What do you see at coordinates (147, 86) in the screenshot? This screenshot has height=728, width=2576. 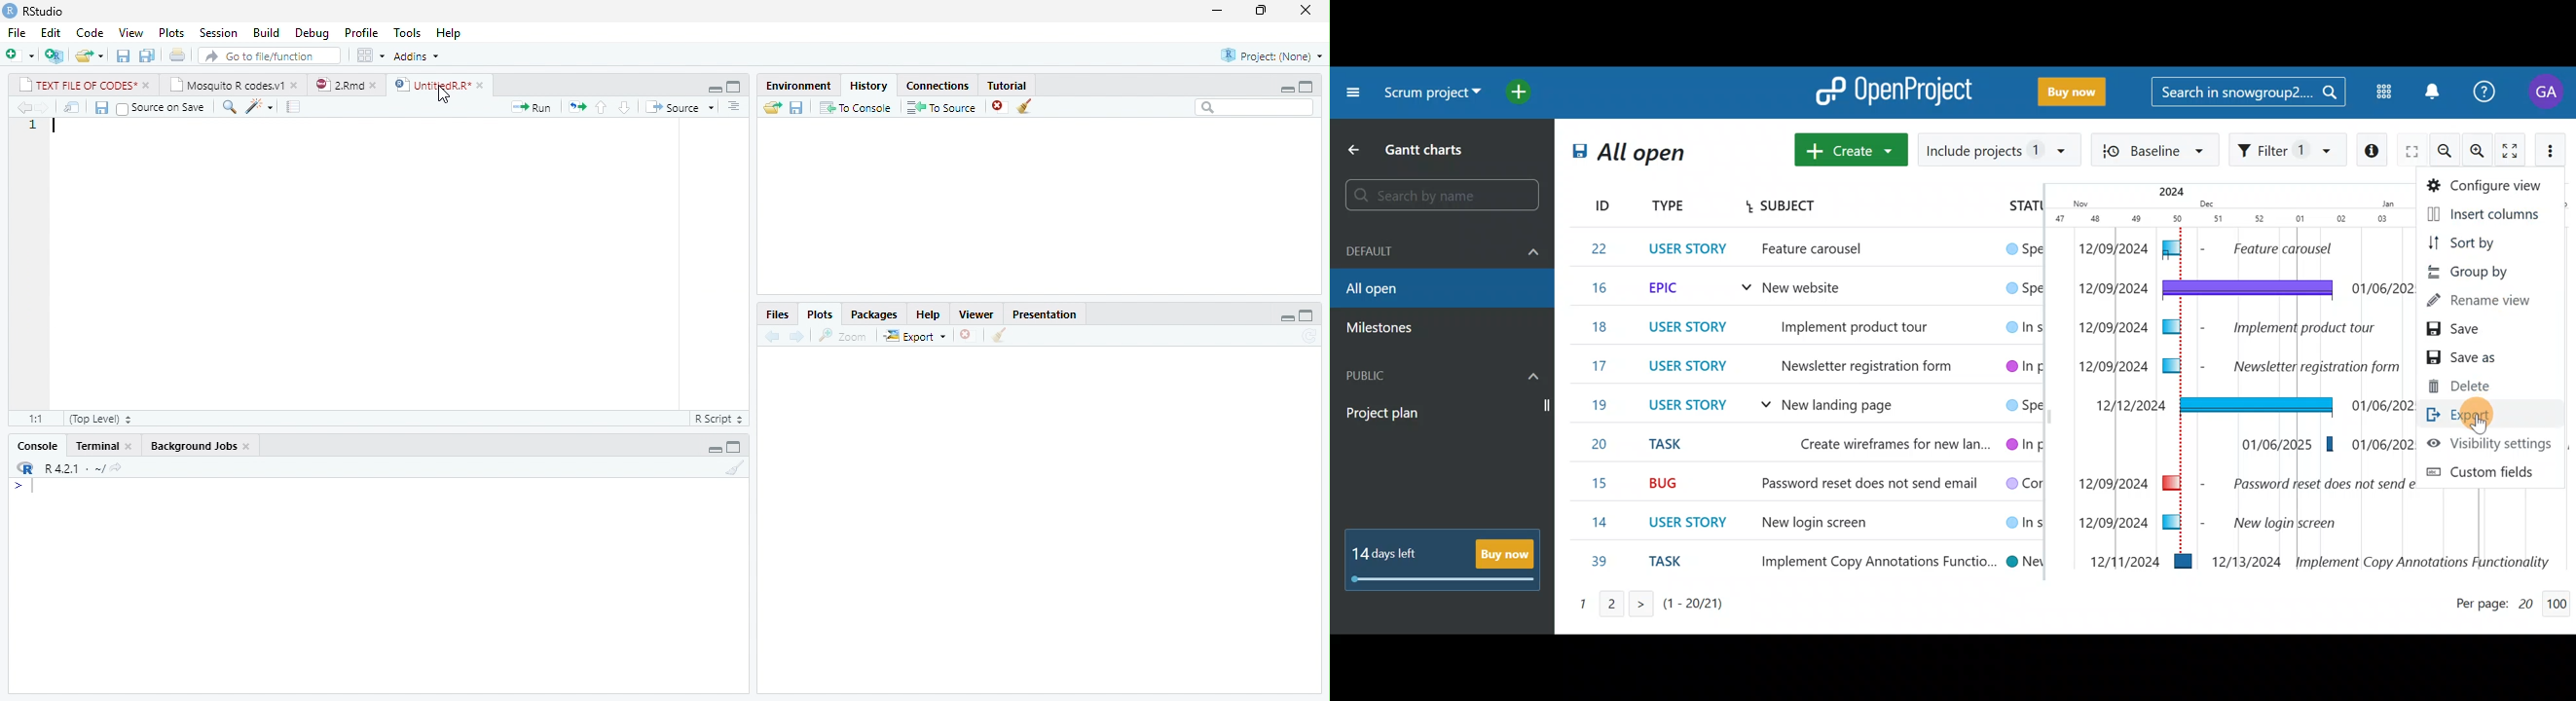 I see `close` at bounding box center [147, 86].